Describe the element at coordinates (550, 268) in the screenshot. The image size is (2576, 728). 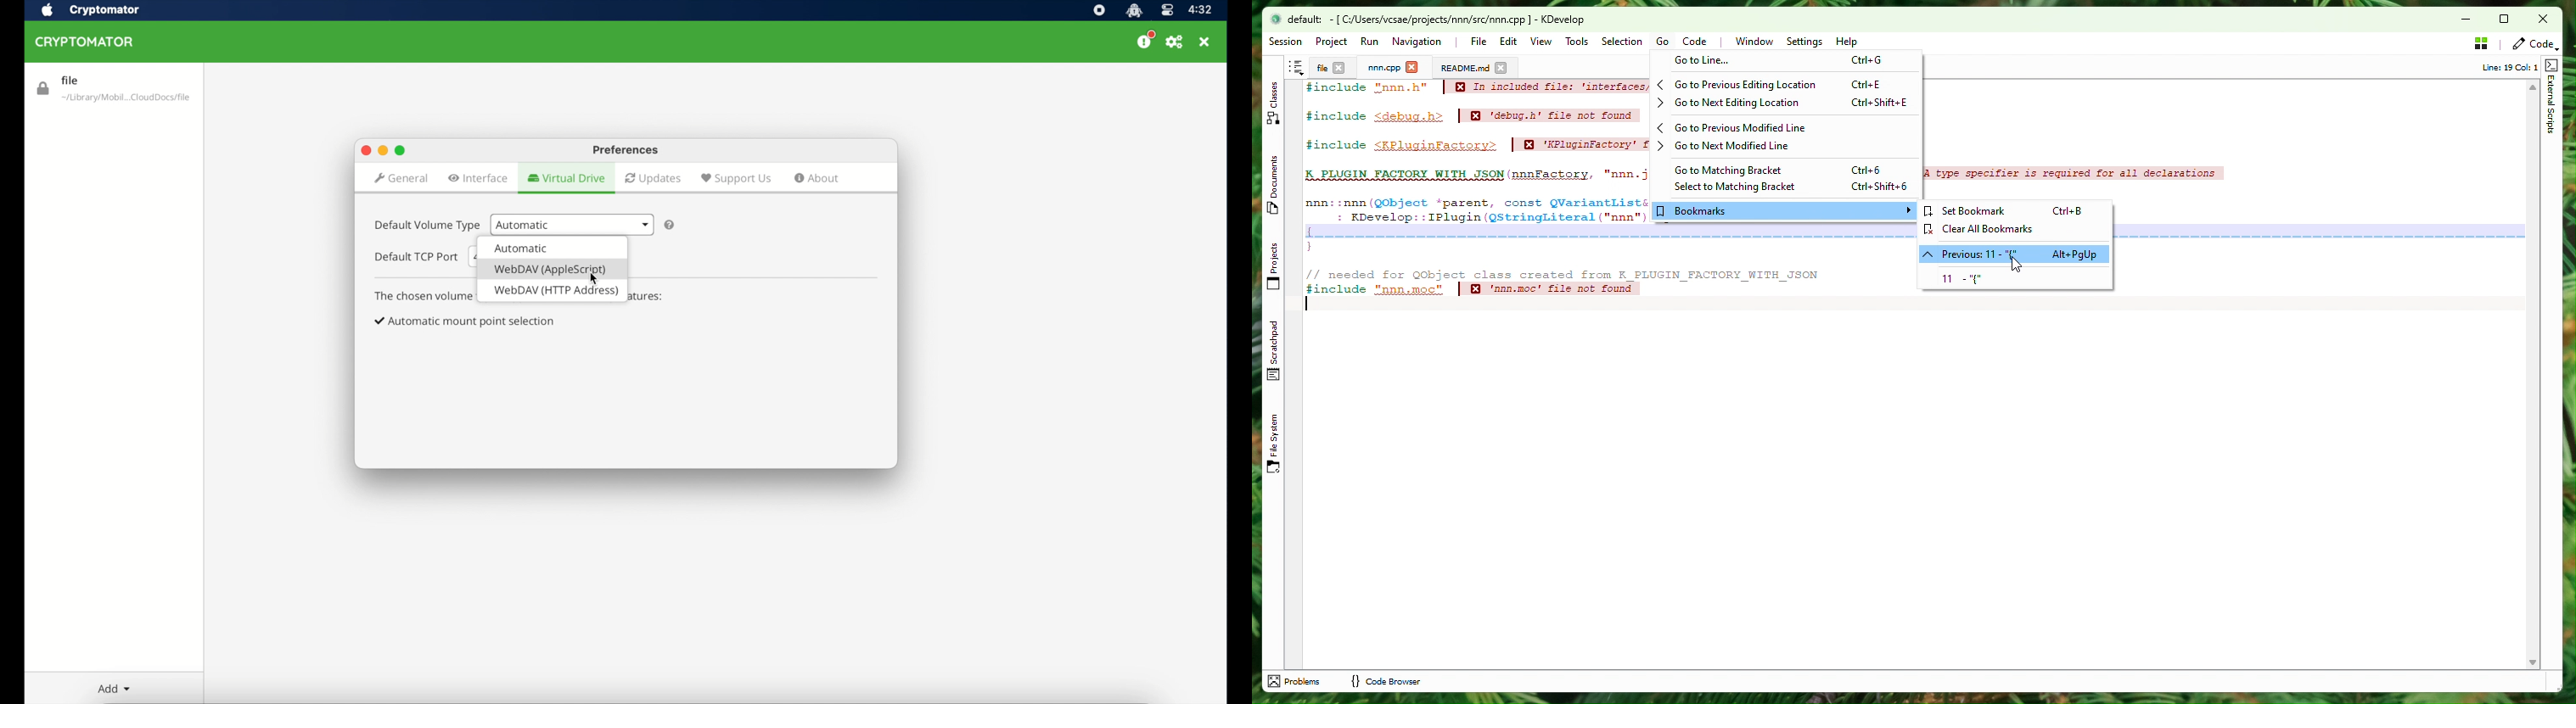
I see `volume type` at that location.